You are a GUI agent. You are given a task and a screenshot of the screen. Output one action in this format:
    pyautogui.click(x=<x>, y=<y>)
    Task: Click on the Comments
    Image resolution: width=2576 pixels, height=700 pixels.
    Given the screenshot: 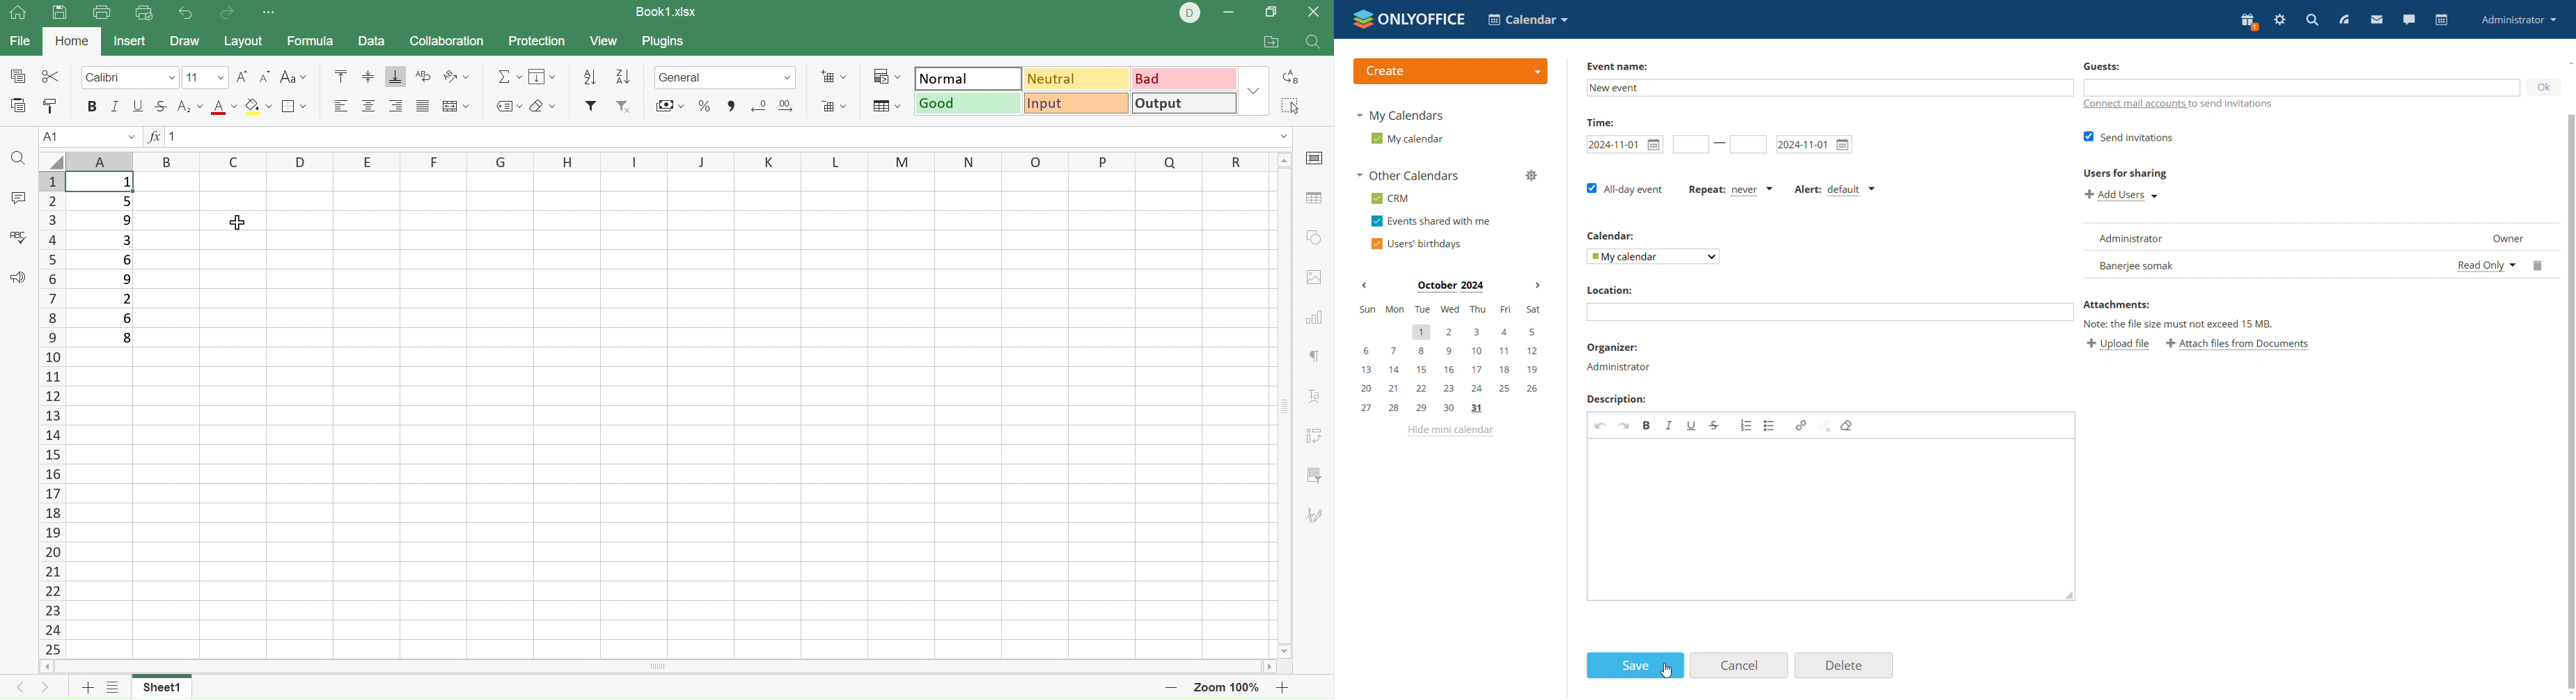 What is the action you would take?
    pyautogui.click(x=17, y=200)
    